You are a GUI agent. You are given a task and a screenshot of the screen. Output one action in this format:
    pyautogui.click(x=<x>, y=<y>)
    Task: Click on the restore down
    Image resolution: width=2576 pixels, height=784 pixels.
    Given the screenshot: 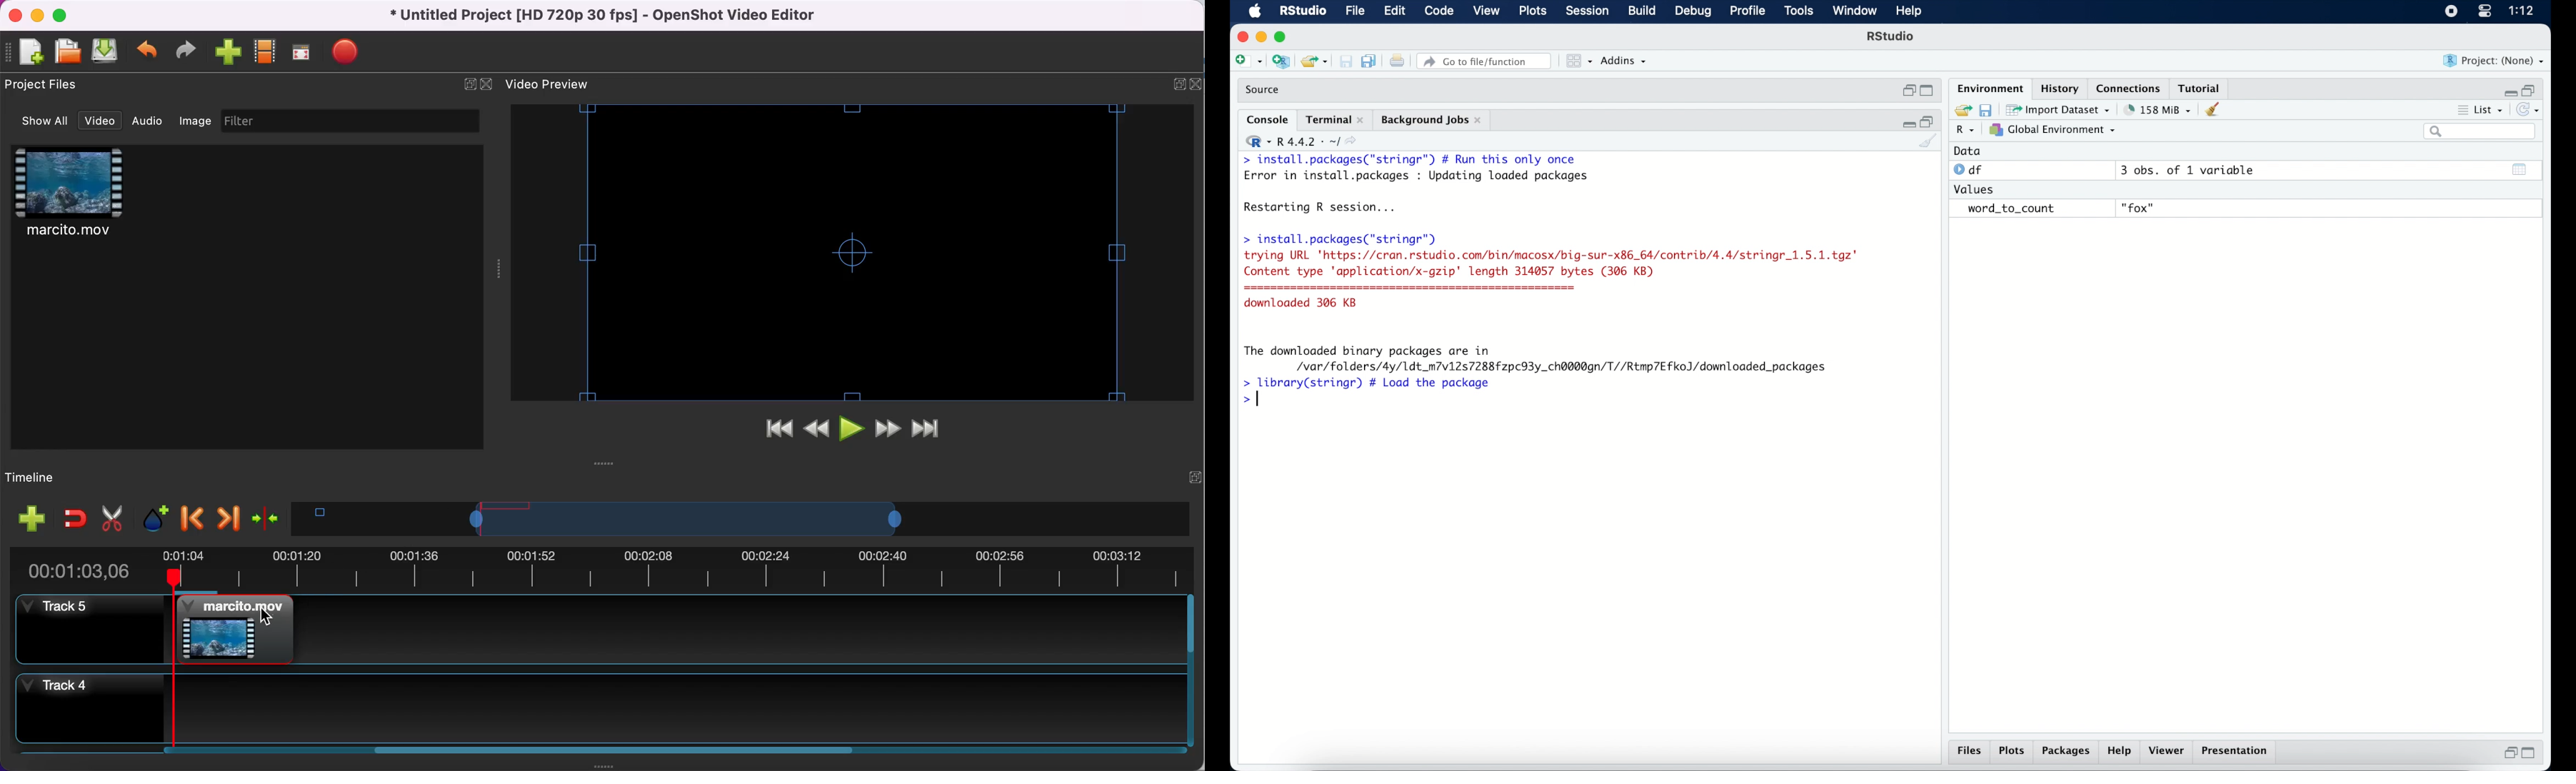 What is the action you would take?
    pyautogui.click(x=2508, y=752)
    